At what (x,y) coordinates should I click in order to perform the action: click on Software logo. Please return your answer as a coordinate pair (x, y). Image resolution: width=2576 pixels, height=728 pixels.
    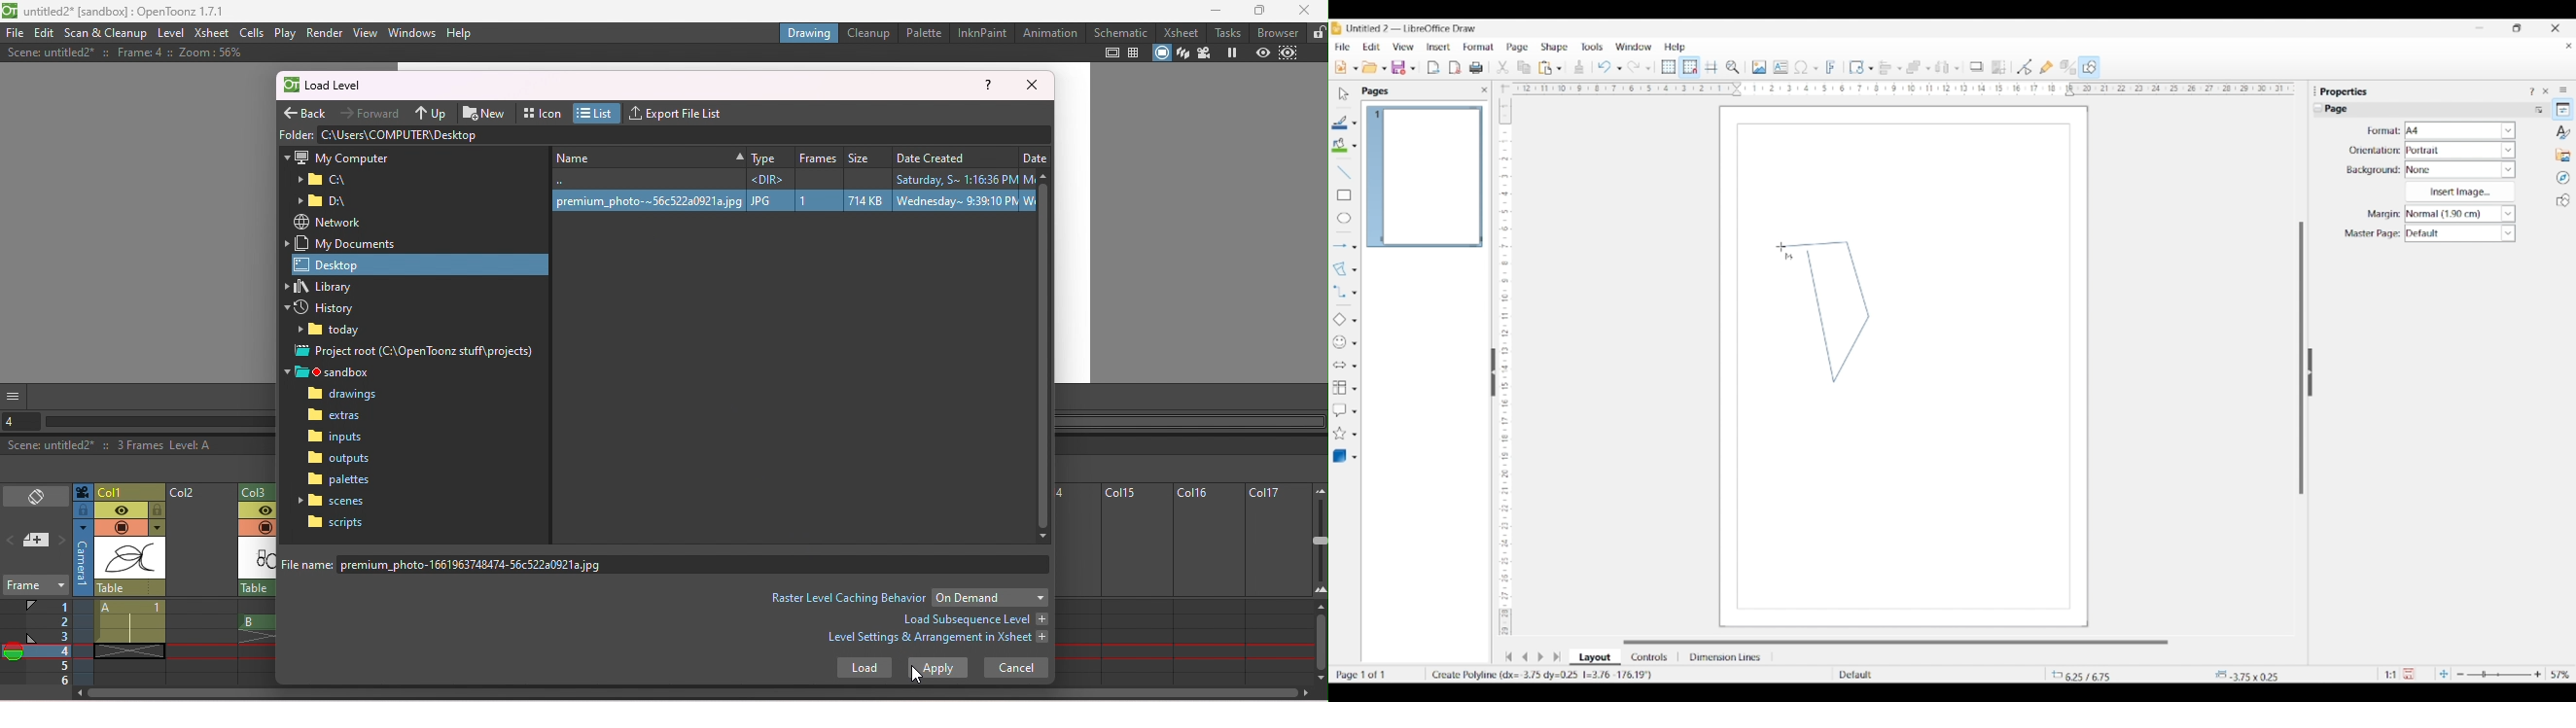
    Looking at the image, I should click on (1336, 28).